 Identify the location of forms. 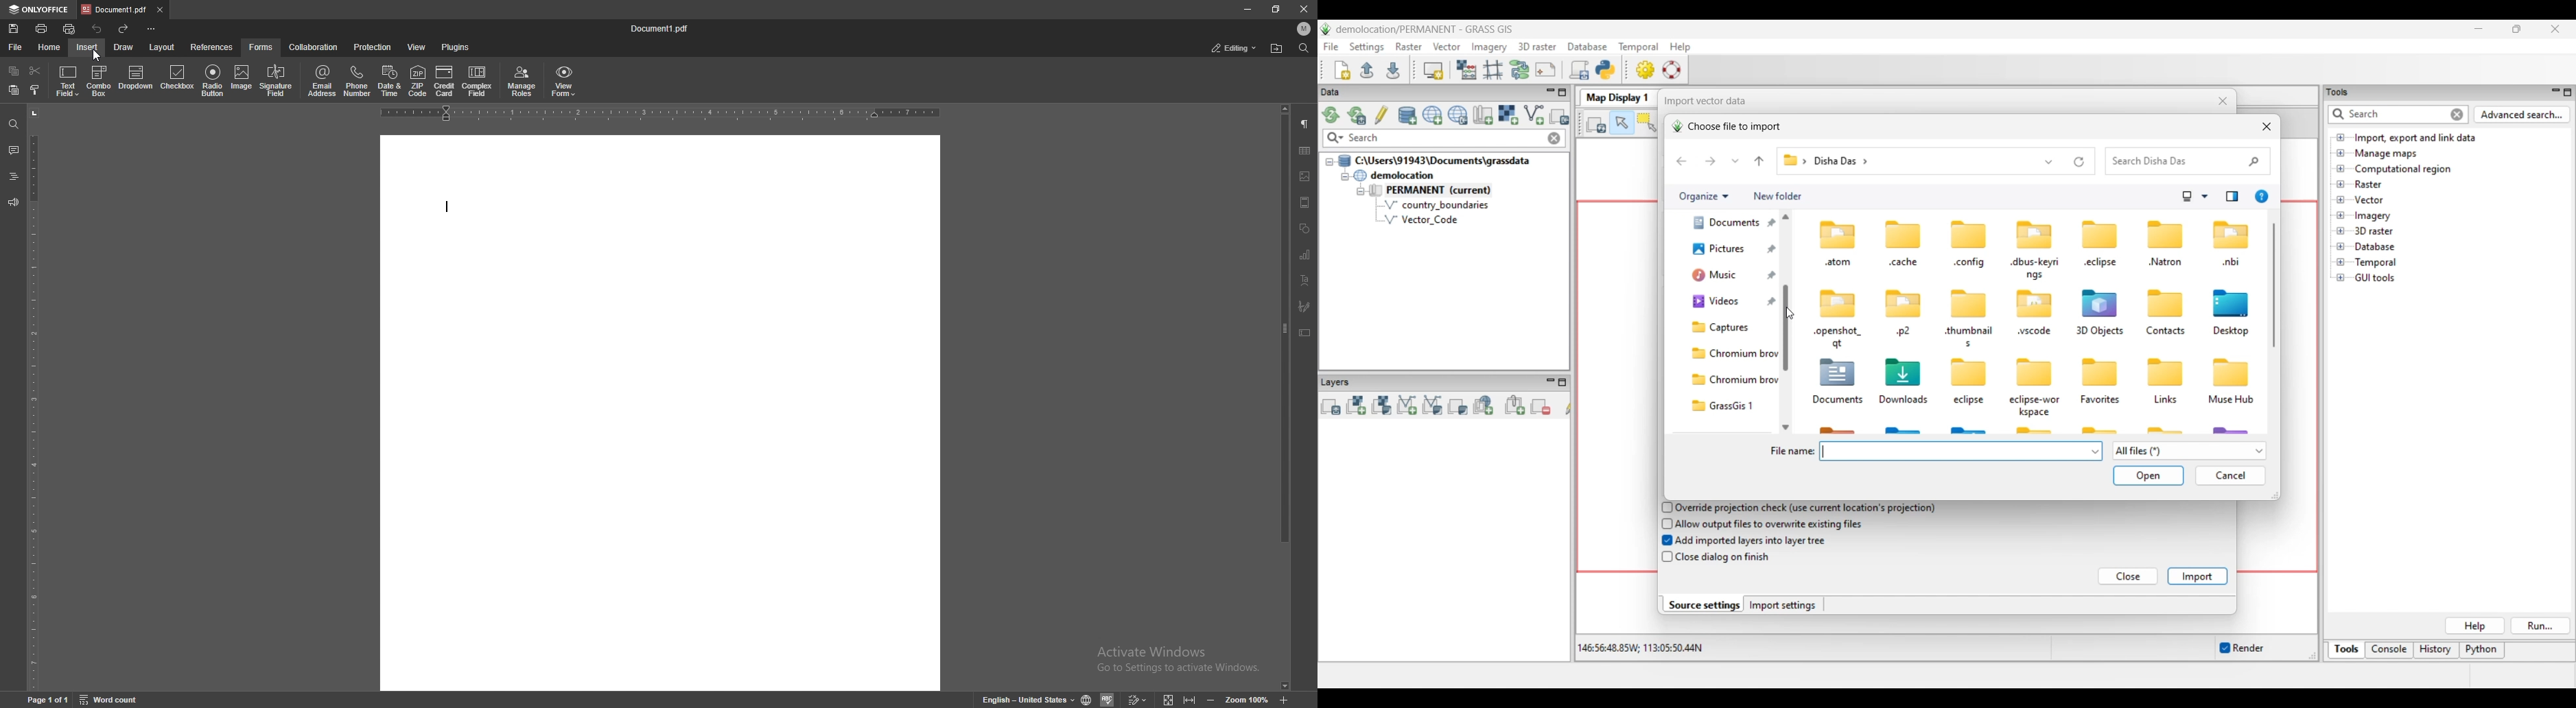
(260, 47).